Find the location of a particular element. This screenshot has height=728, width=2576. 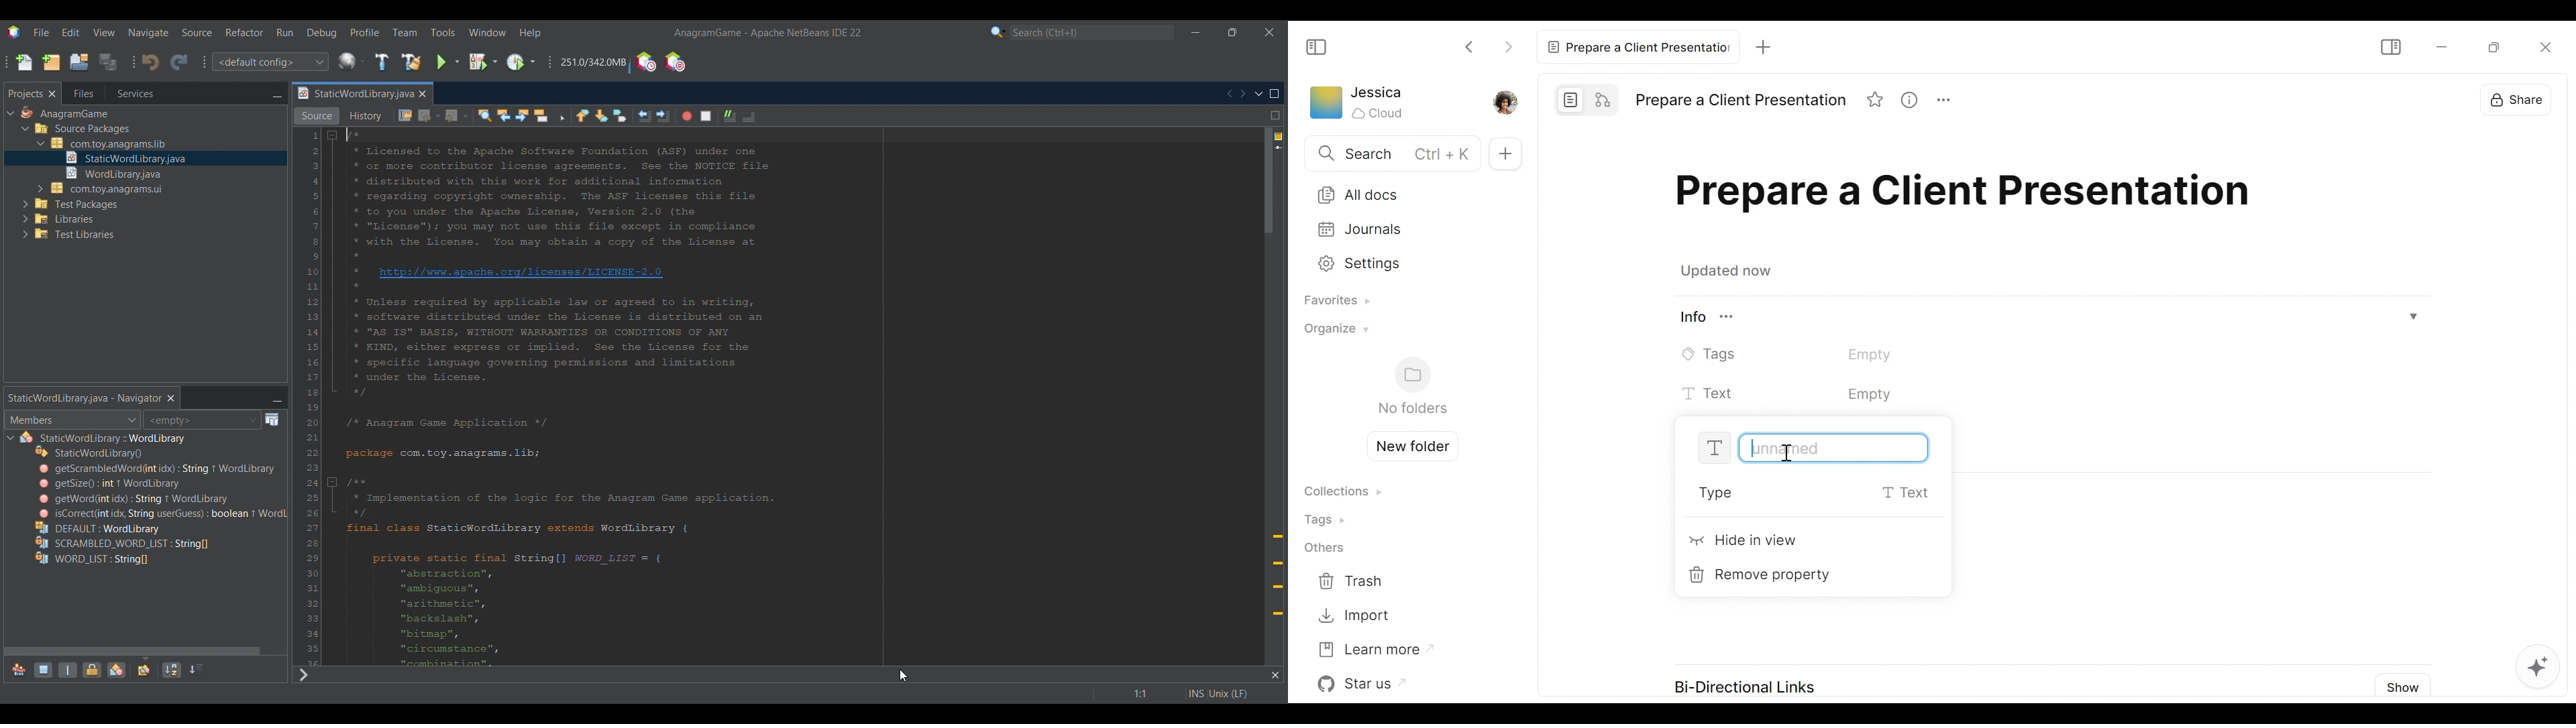

Close interface is located at coordinates (1270, 32).